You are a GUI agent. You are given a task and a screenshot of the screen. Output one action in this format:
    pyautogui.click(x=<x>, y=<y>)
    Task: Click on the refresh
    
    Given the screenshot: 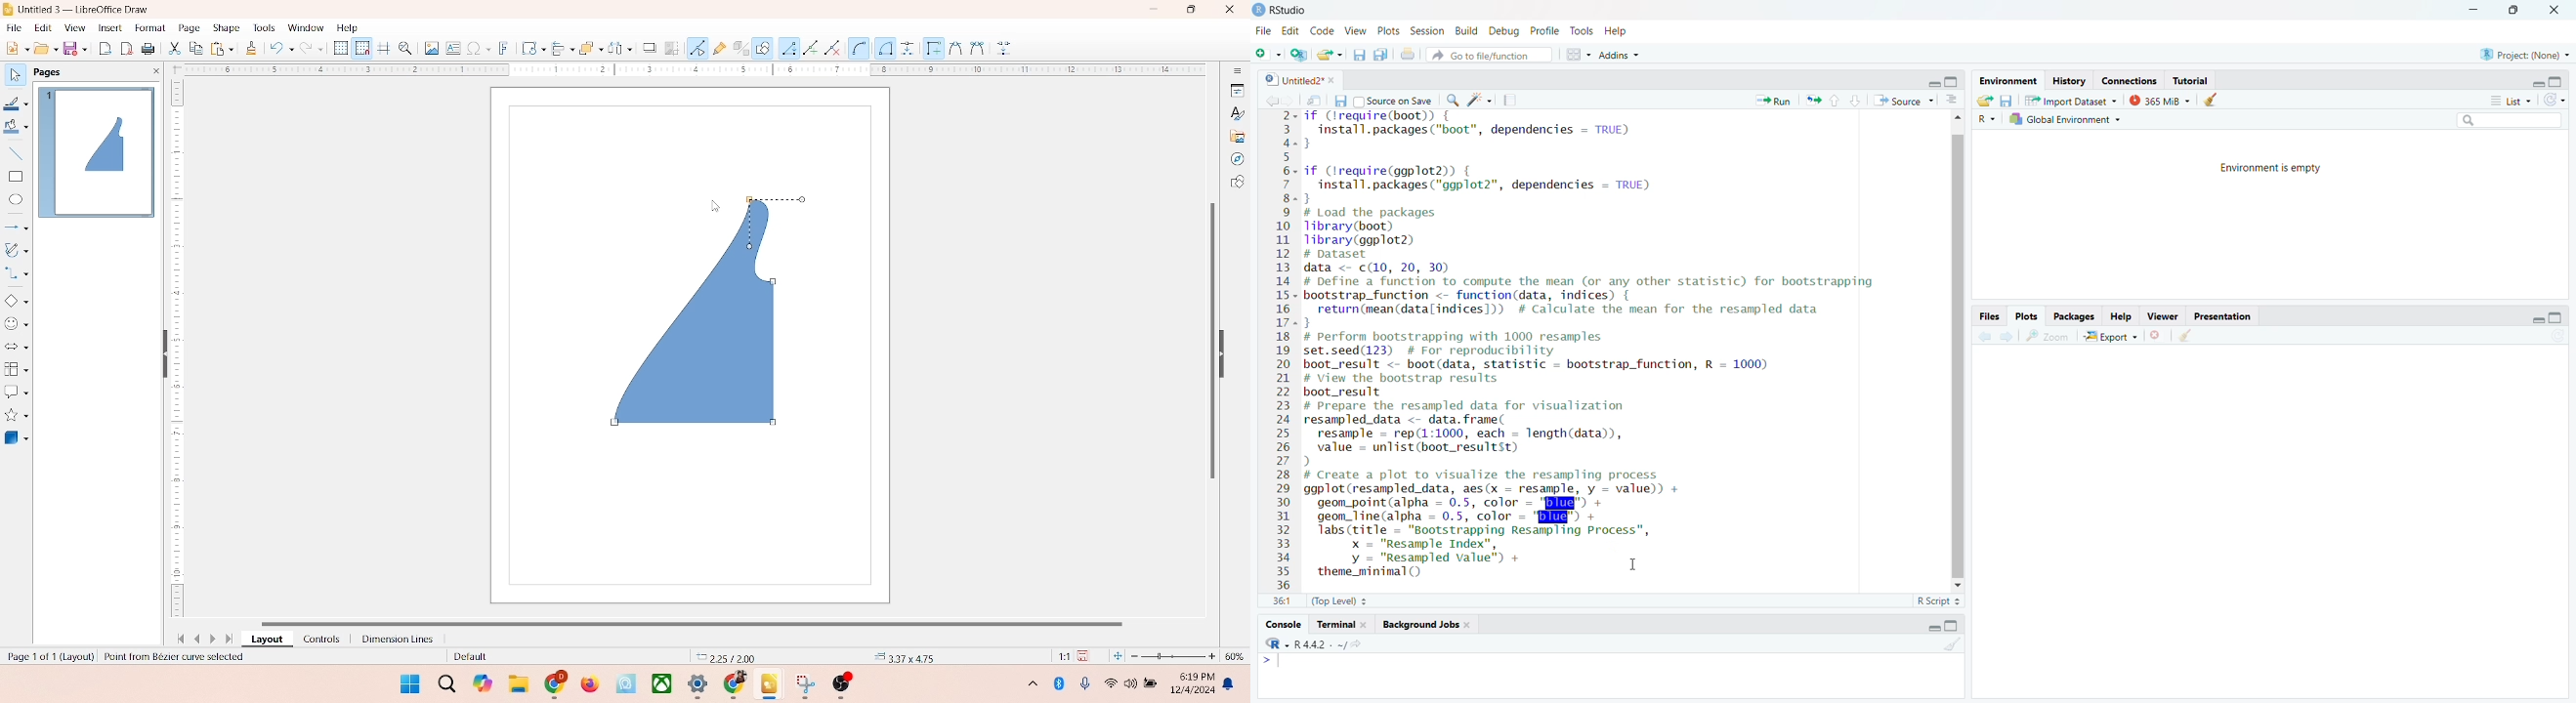 What is the action you would take?
    pyautogui.click(x=2554, y=99)
    